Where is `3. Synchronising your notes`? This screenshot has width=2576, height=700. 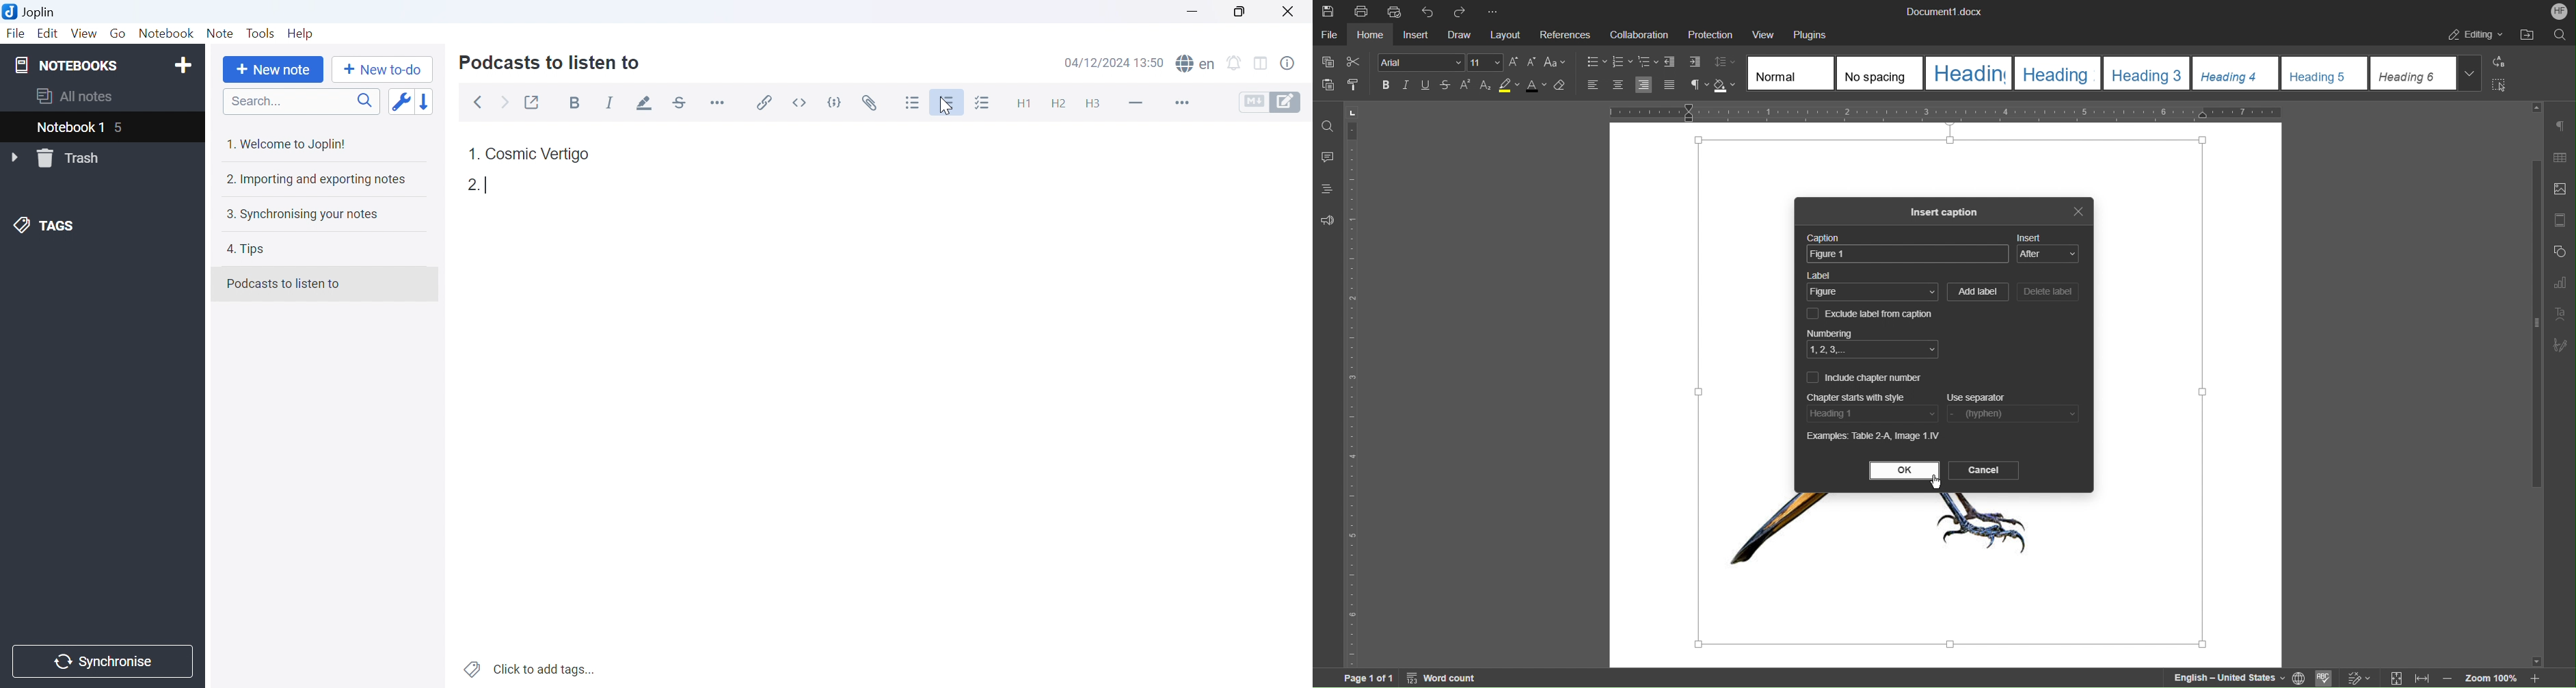 3. Synchronising your notes is located at coordinates (302, 216).